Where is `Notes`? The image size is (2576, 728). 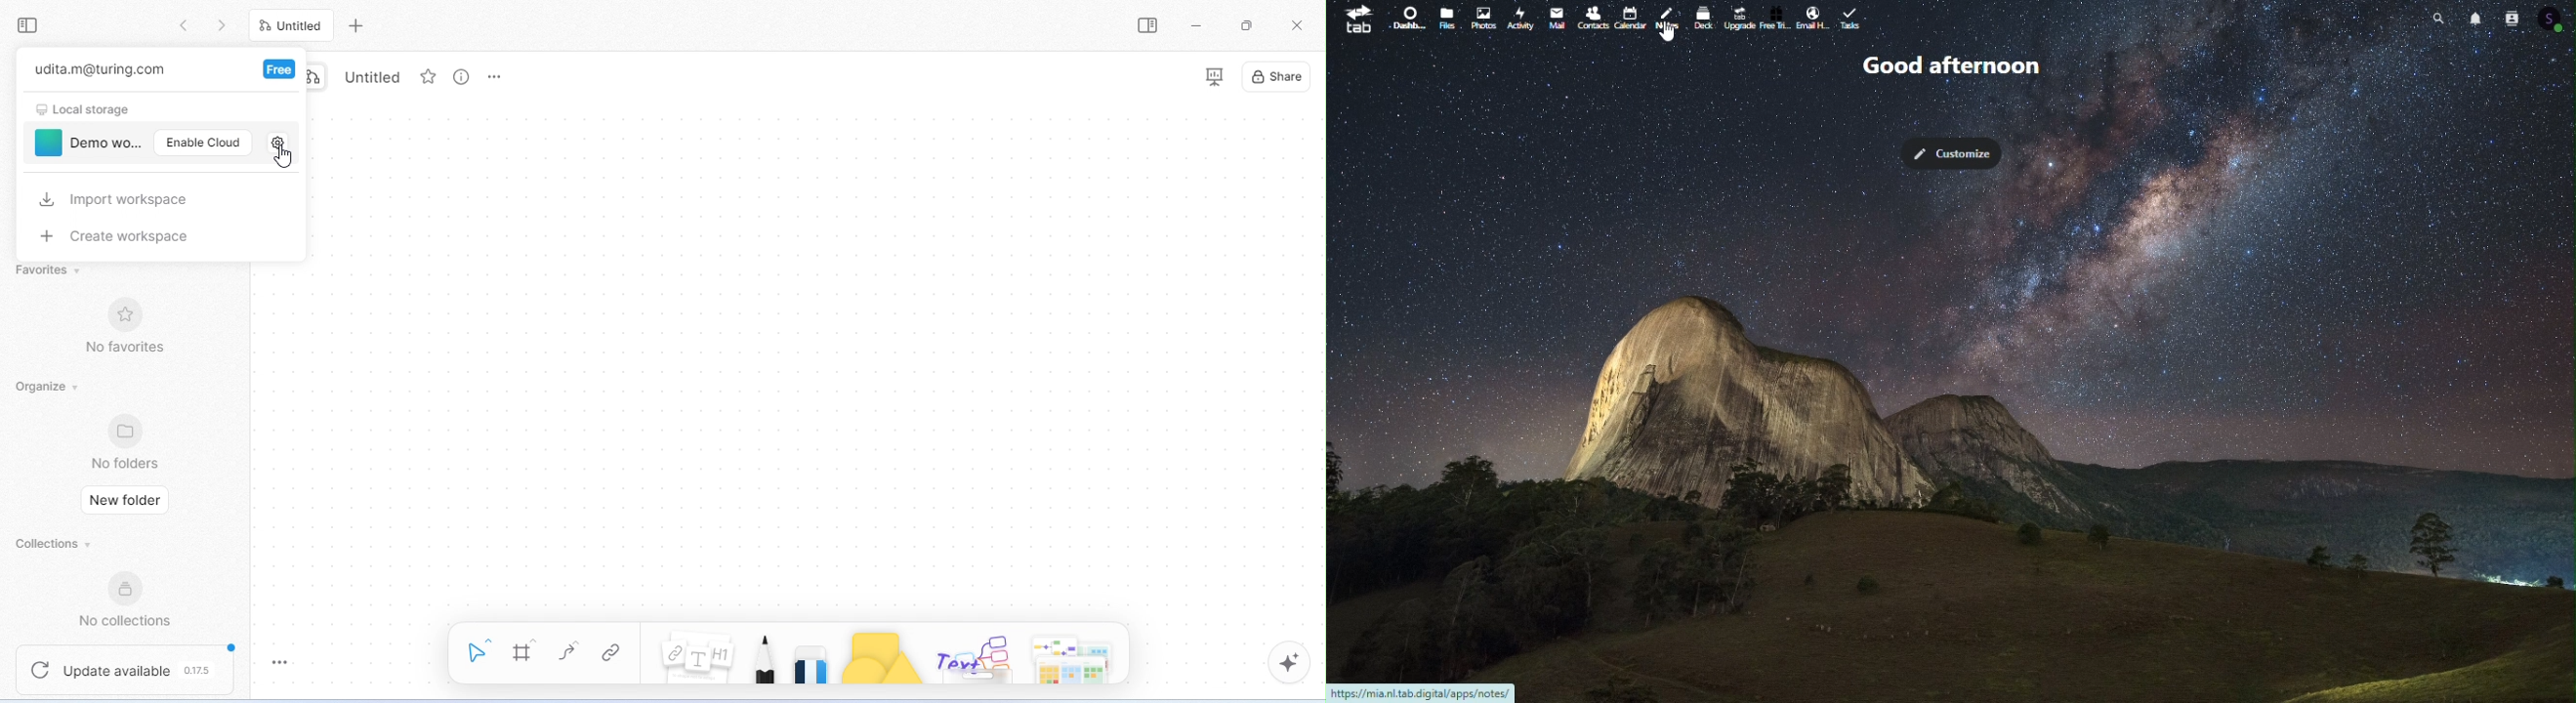
Notes is located at coordinates (1664, 19).